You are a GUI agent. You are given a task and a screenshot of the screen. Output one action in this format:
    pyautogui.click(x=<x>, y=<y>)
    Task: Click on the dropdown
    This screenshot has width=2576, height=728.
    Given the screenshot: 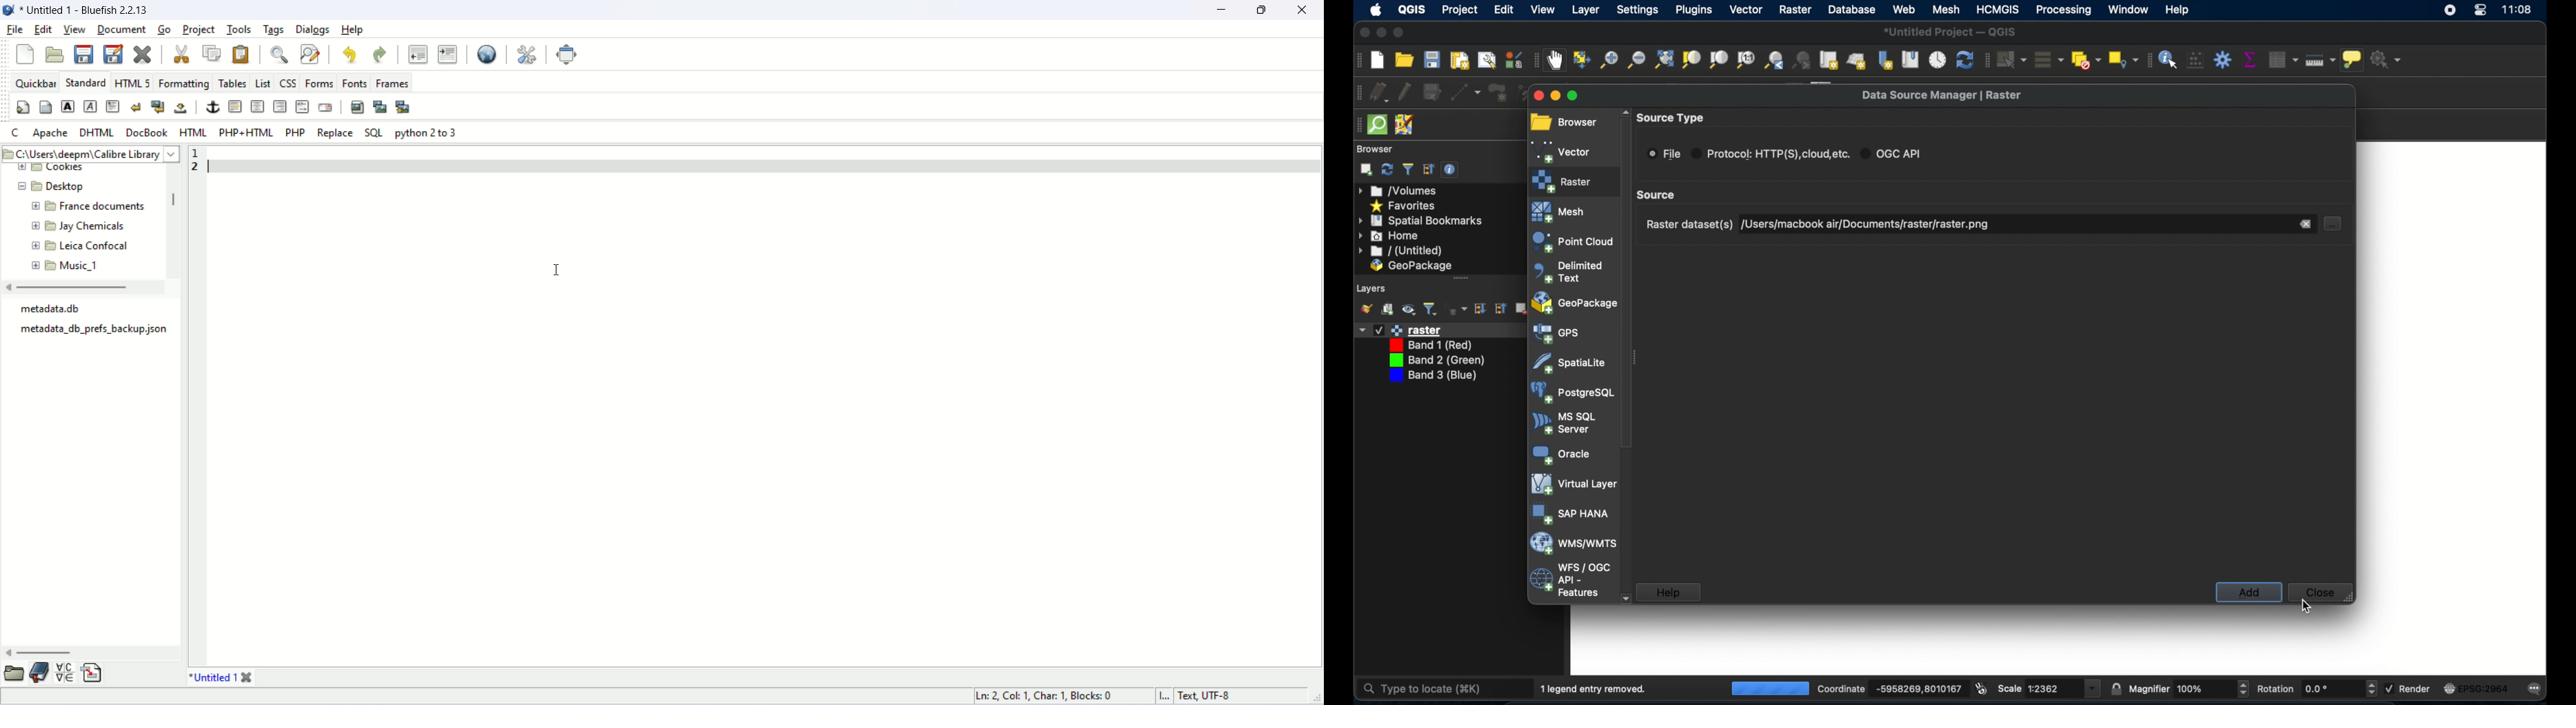 What is the action you would take?
    pyautogui.click(x=2094, y=689)
    